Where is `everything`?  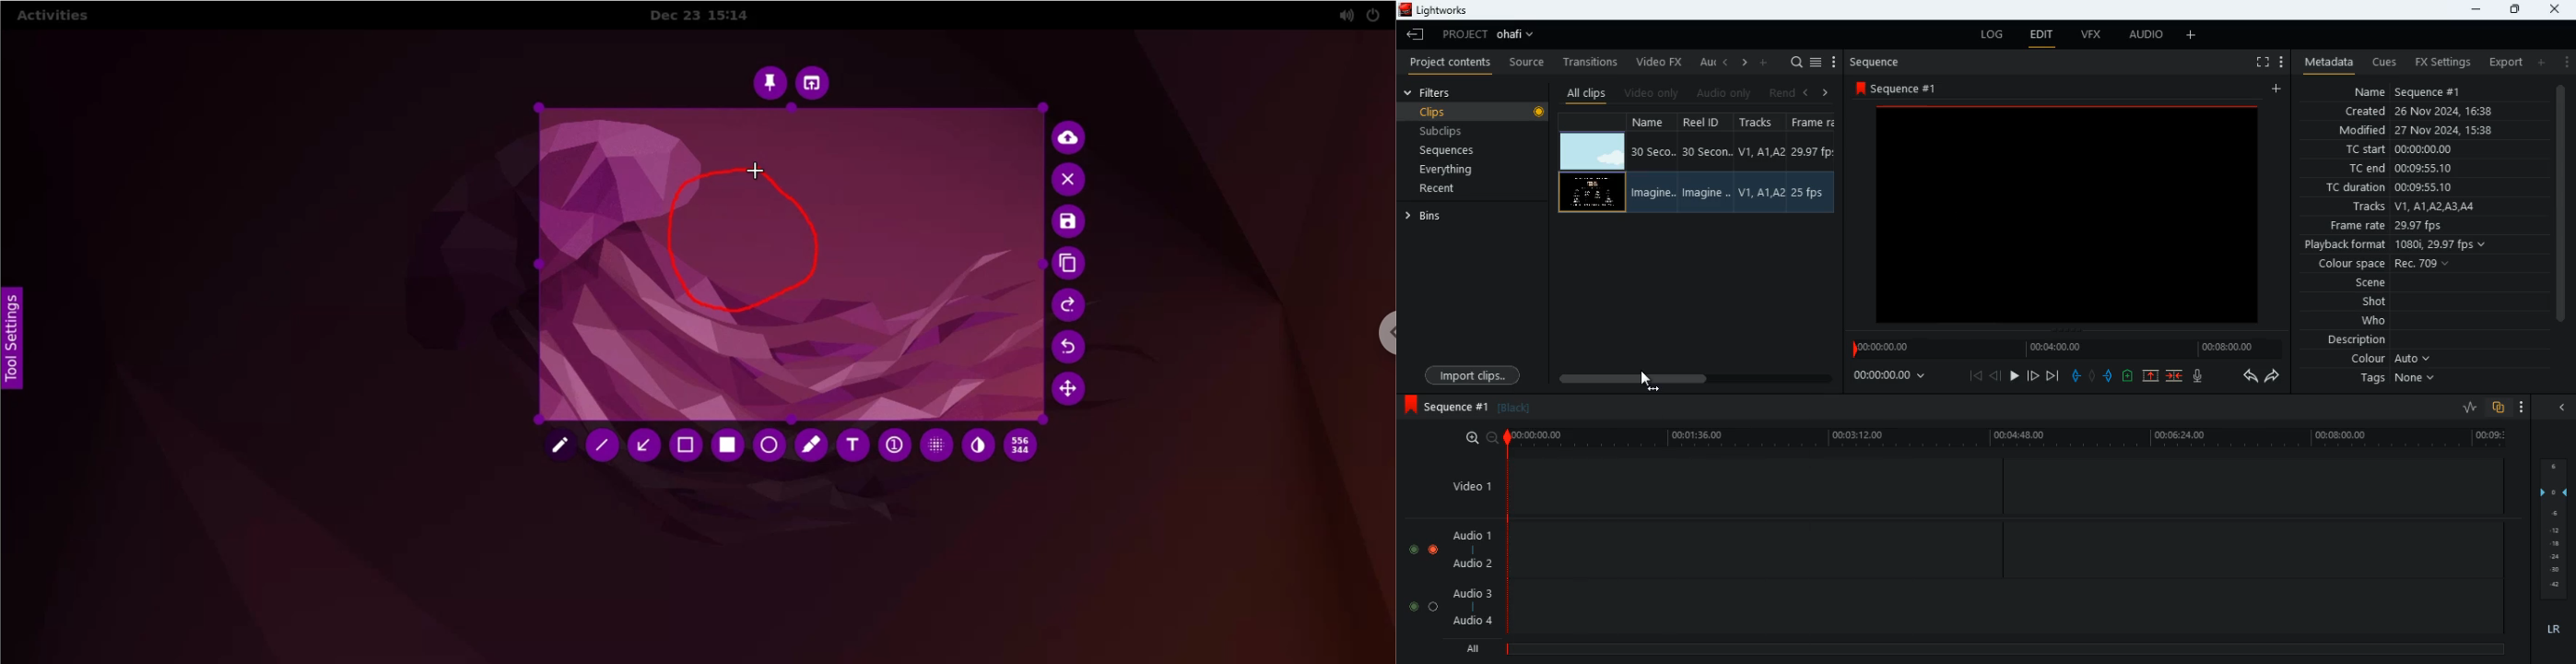
everything is located at coordinates (1452, 172).